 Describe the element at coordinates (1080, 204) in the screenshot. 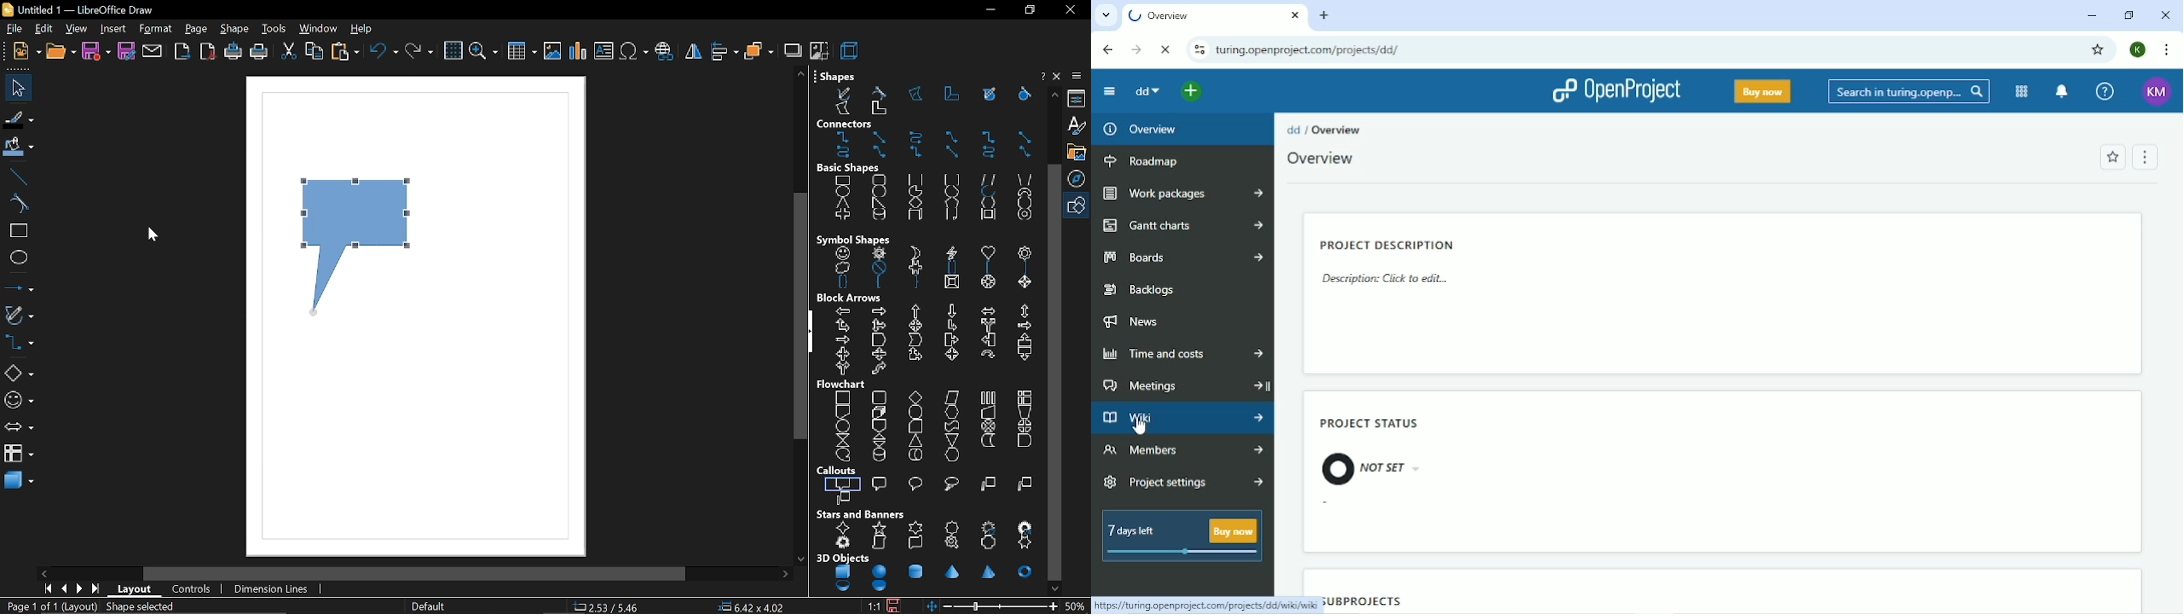

I see `shapes` at that location.